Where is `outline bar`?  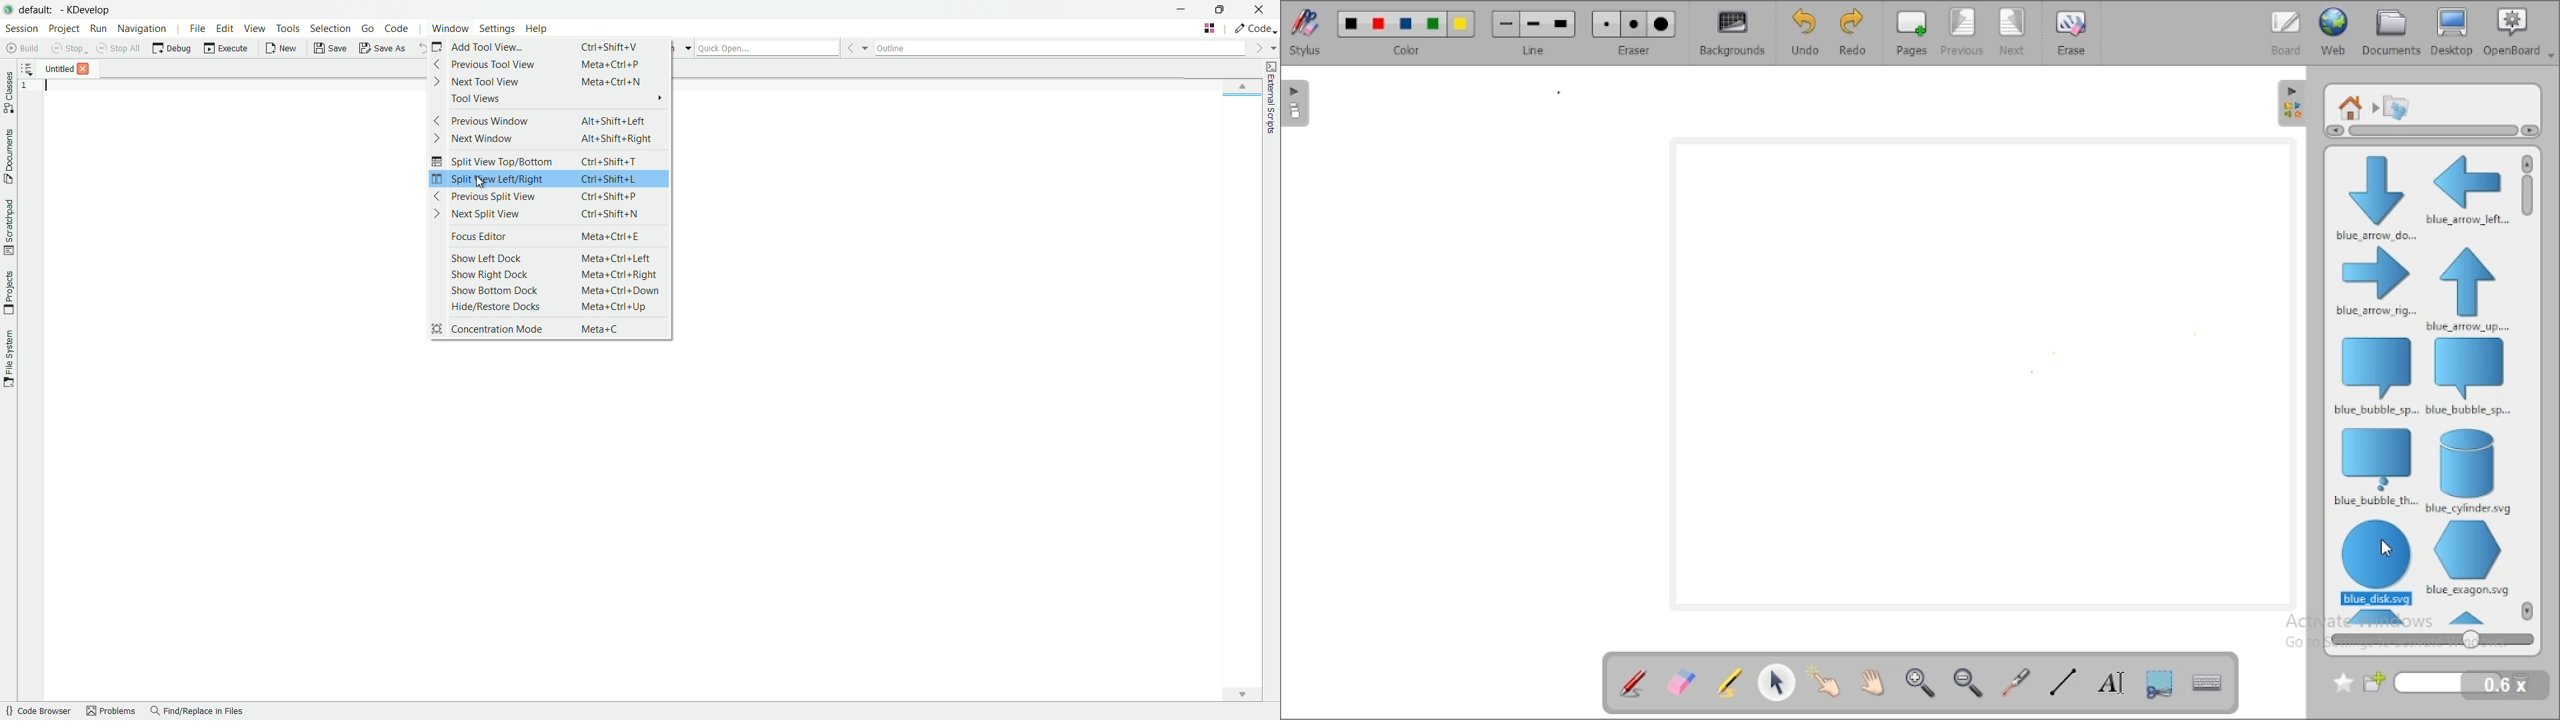
outline bar is located at coordinates (1075, 48).